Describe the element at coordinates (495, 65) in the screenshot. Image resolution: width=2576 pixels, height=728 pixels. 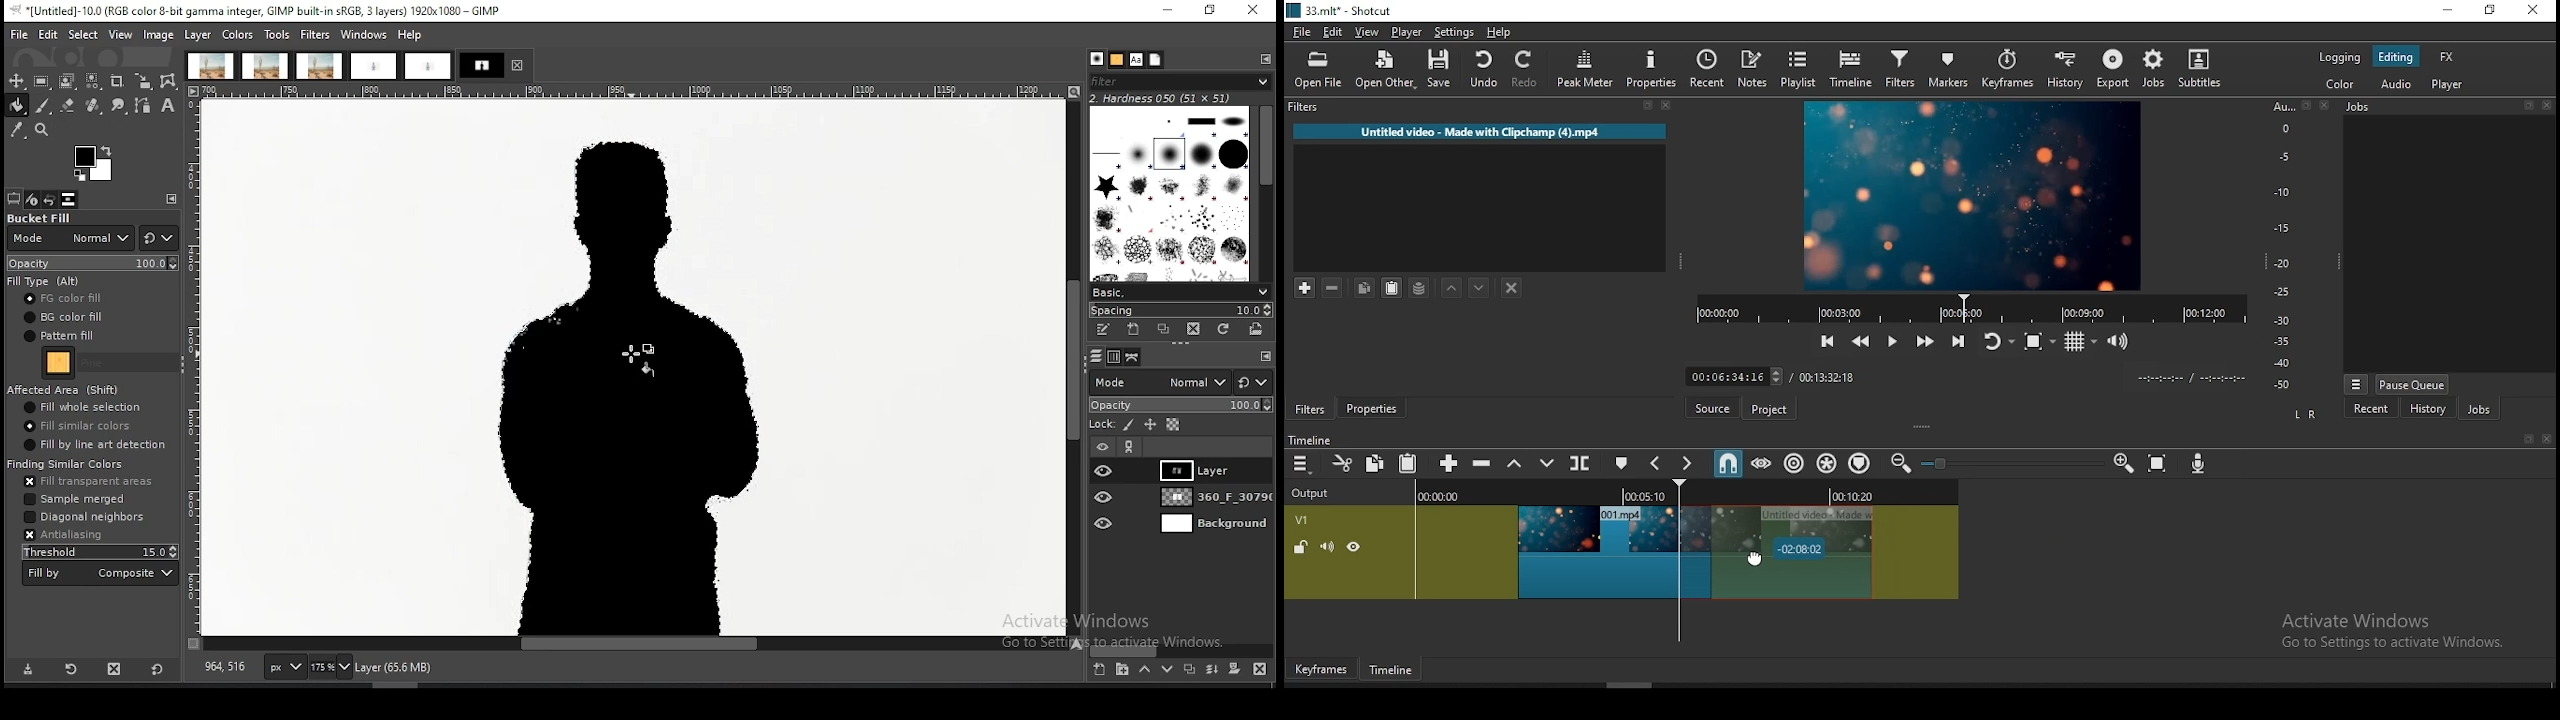
I see `project tab` at that location.